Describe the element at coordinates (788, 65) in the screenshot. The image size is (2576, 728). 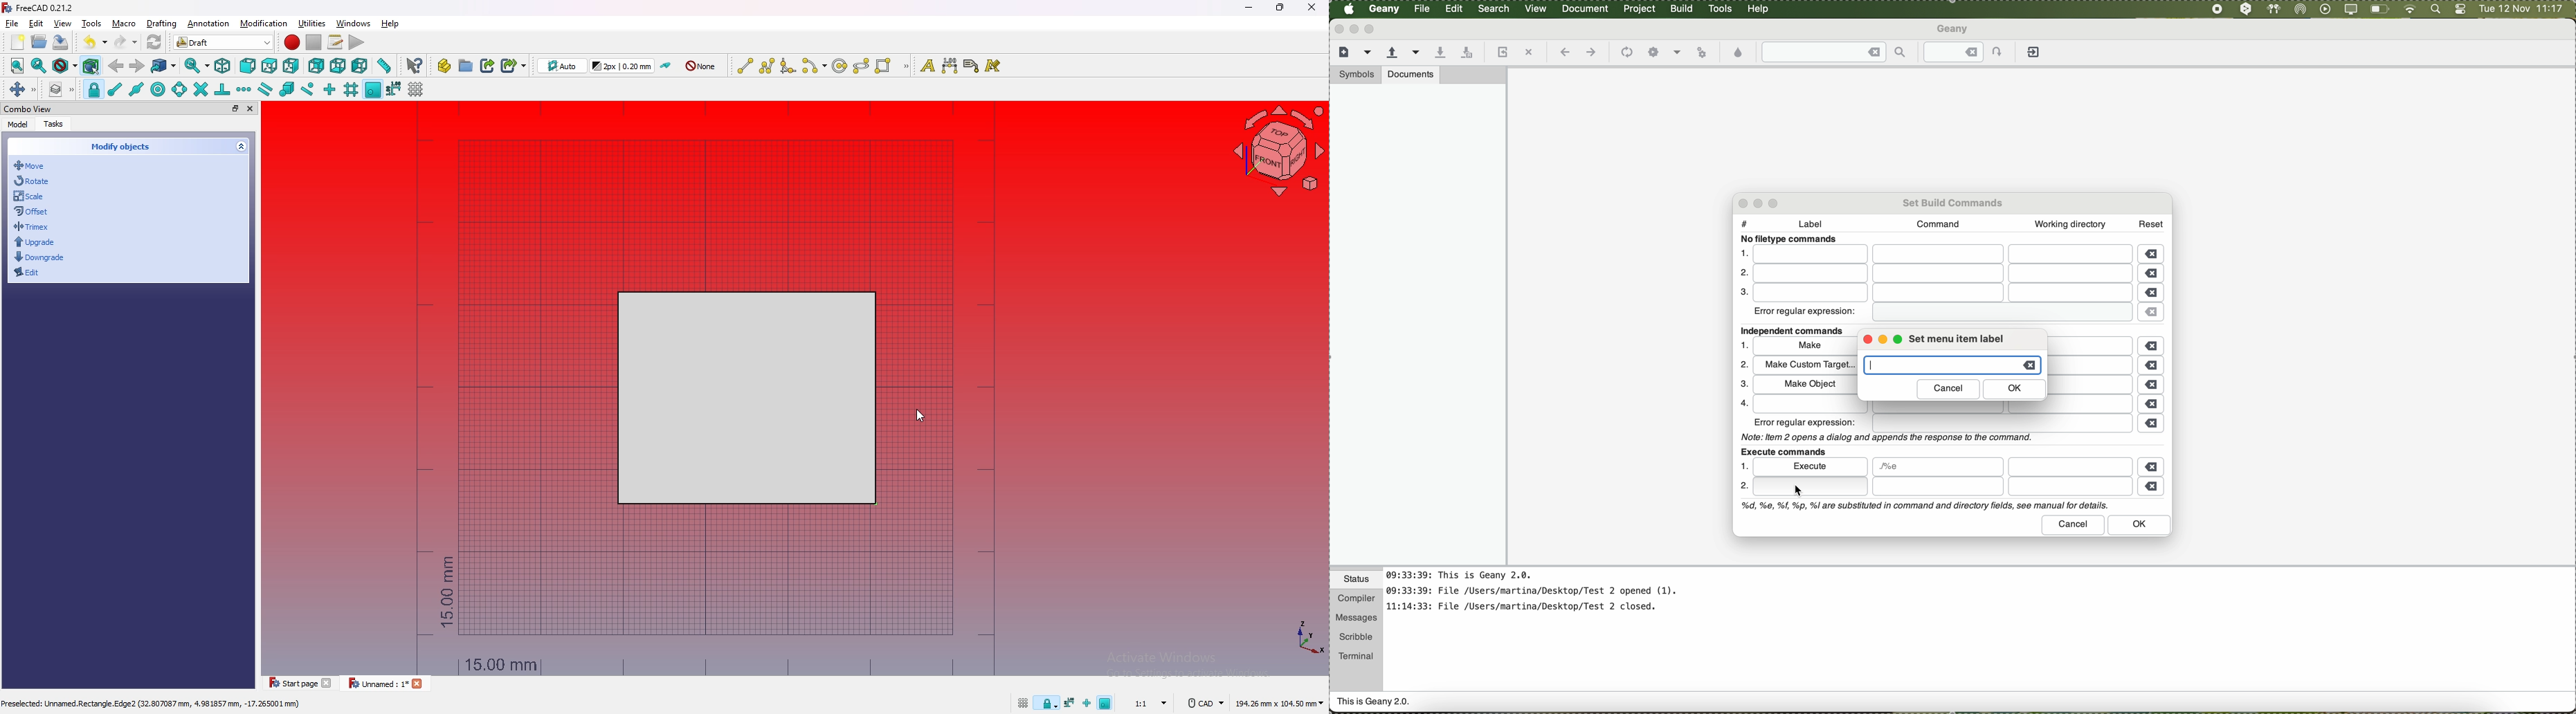
I see `fillet` at that location.